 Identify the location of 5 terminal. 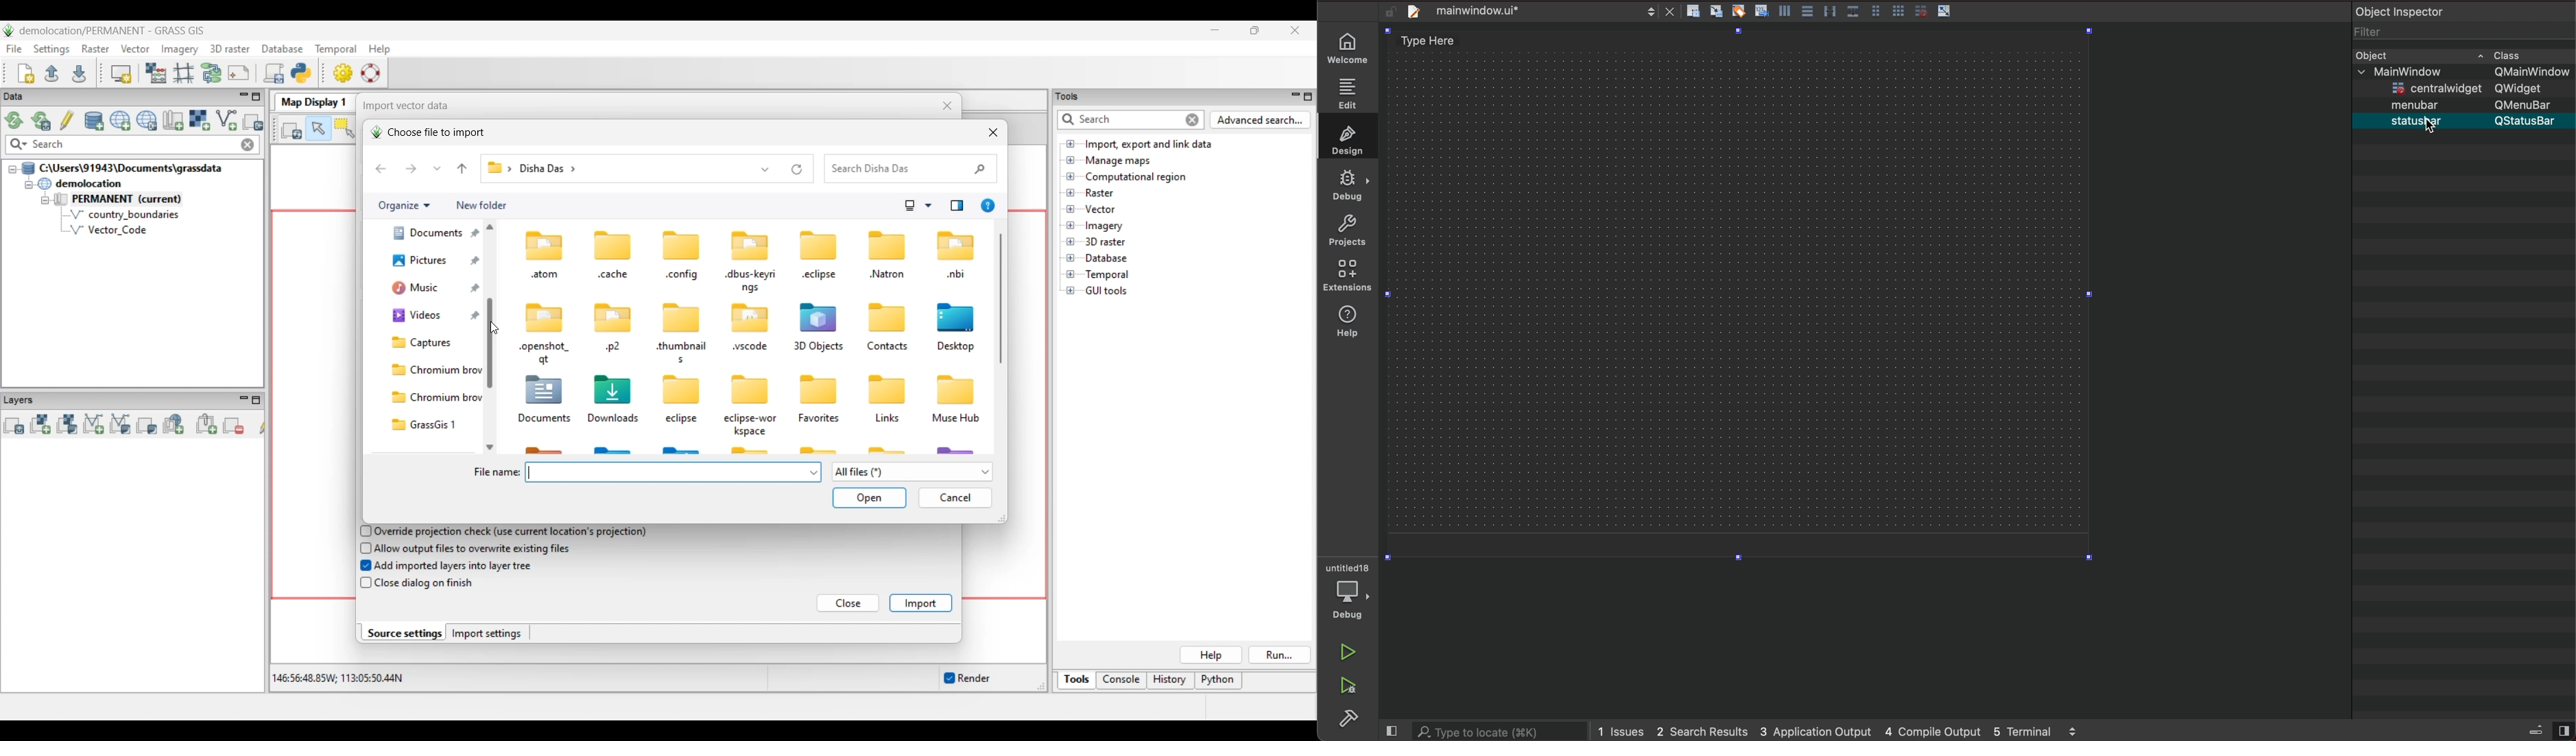
(2034, 731).